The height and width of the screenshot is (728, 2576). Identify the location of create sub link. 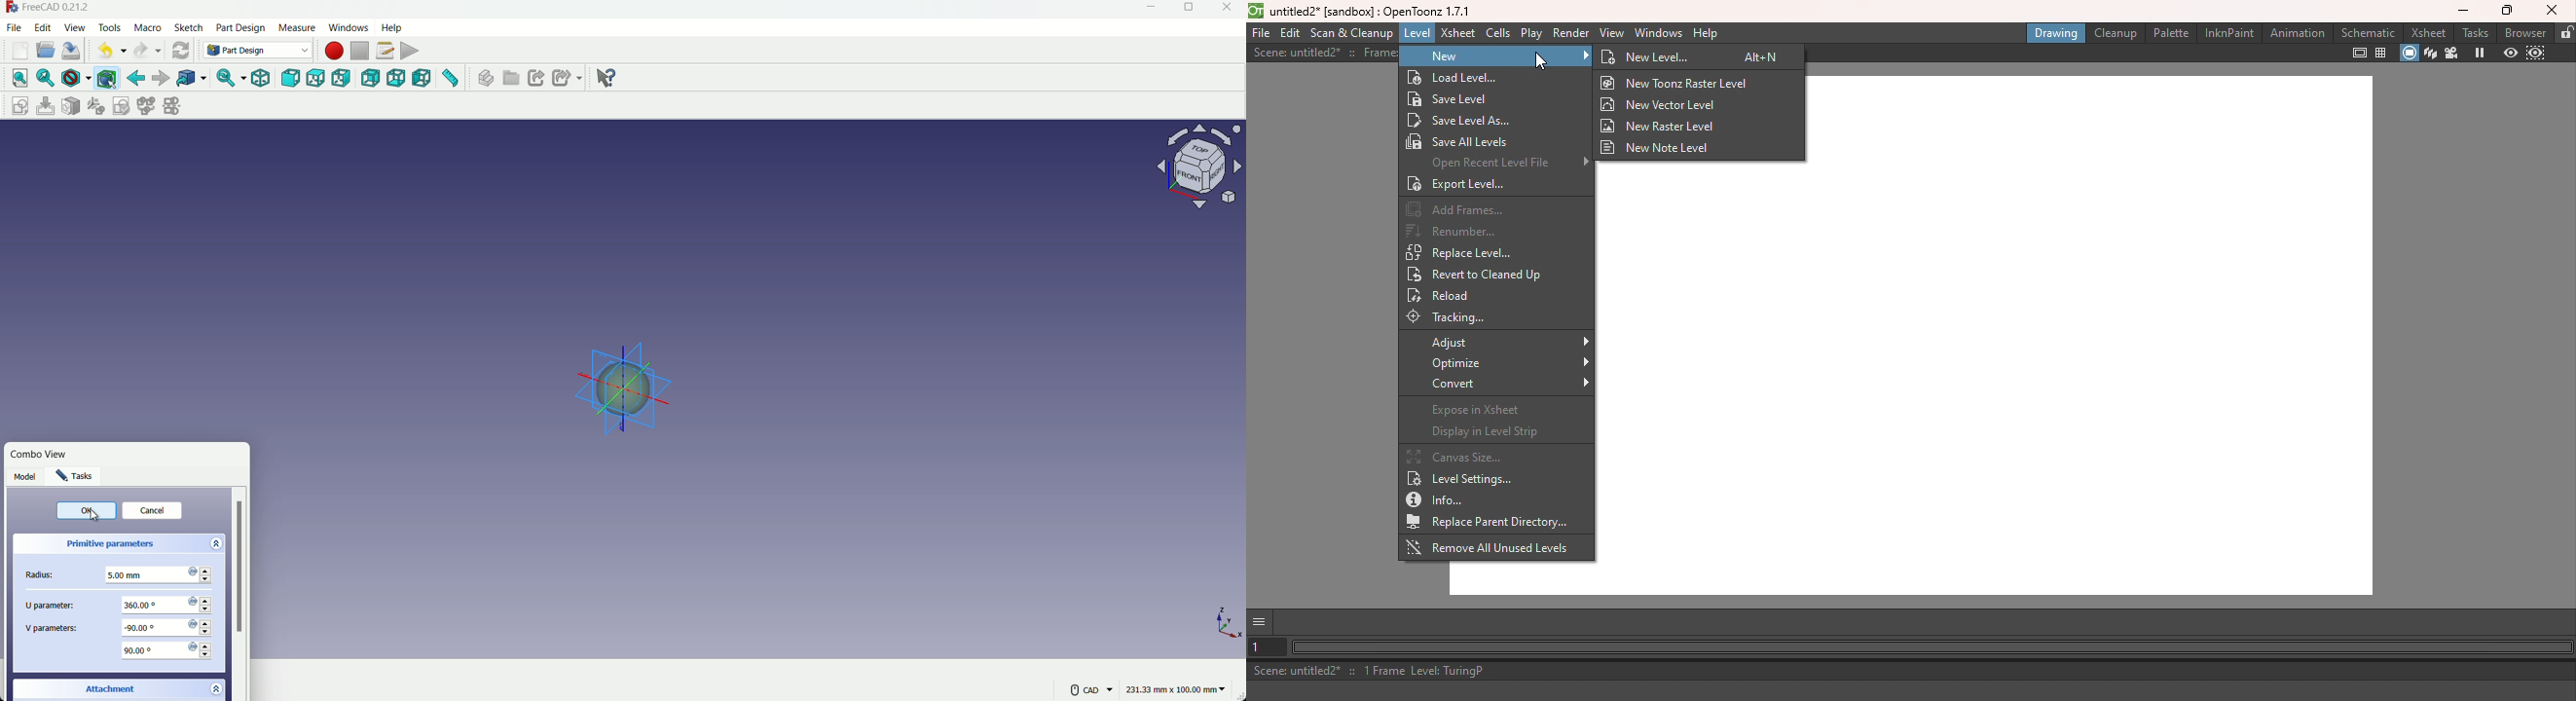
(567, 78).